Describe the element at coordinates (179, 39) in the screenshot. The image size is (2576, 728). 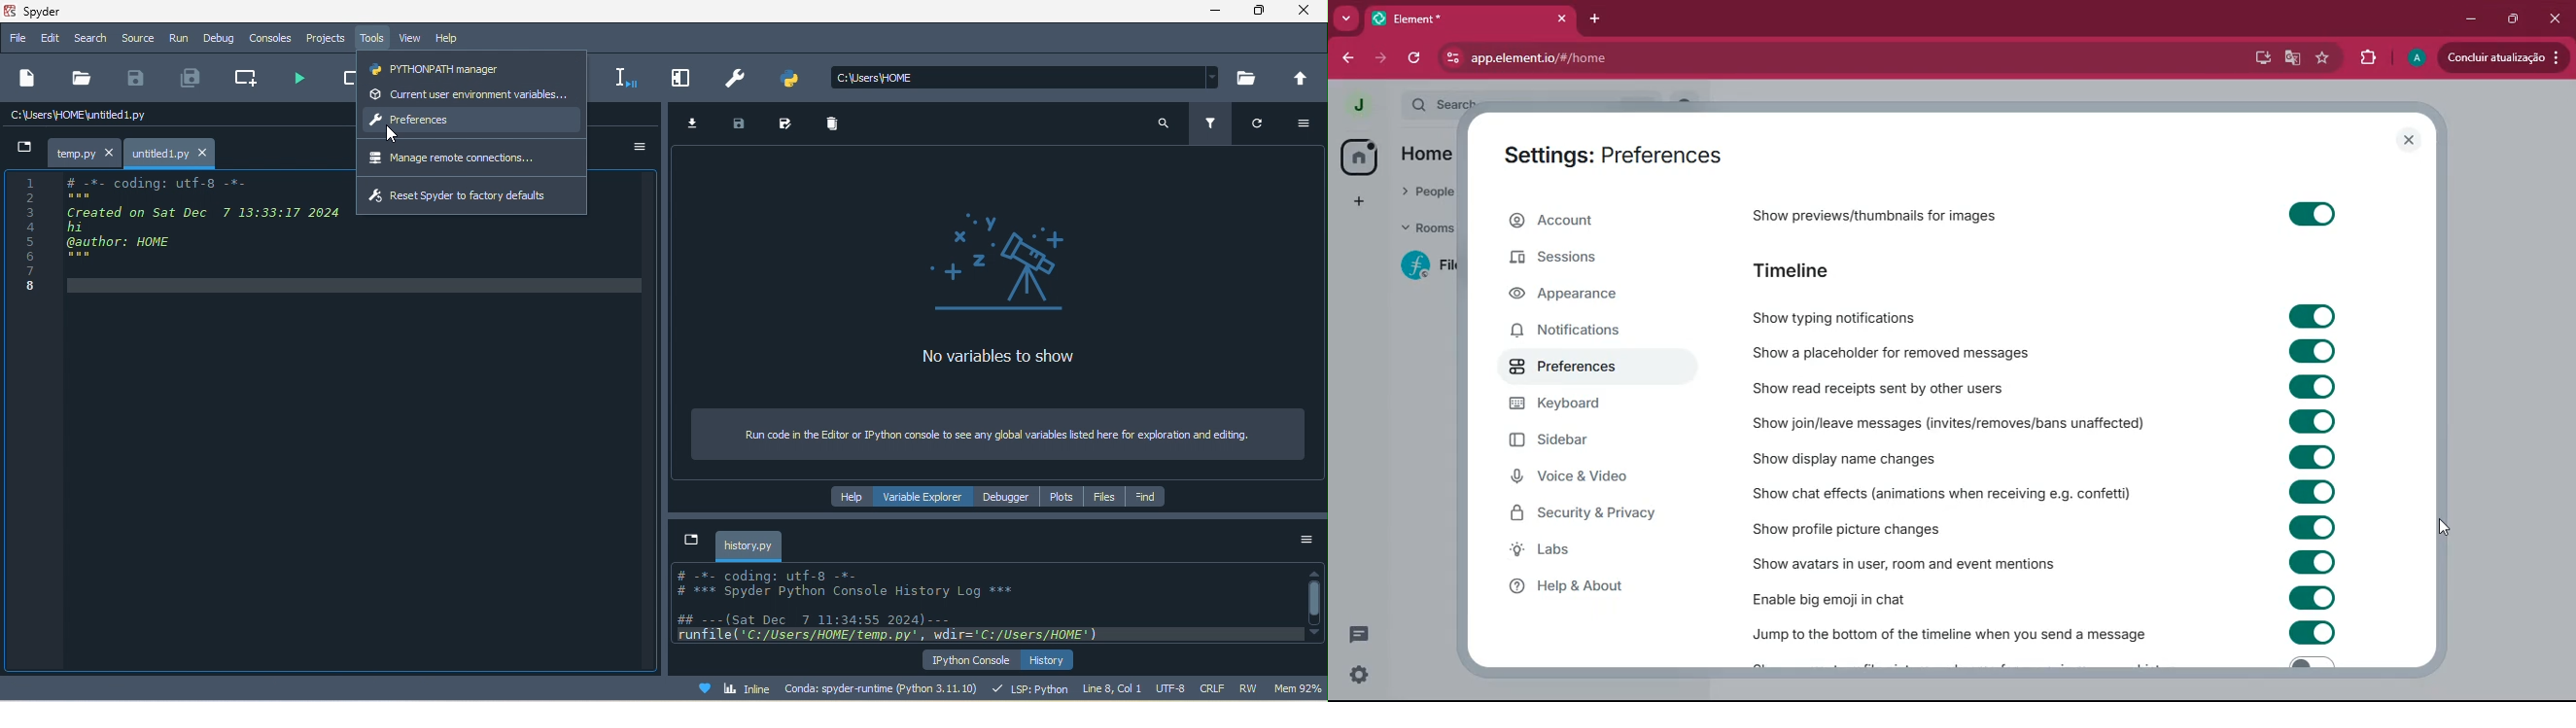
I see `run` at that location.